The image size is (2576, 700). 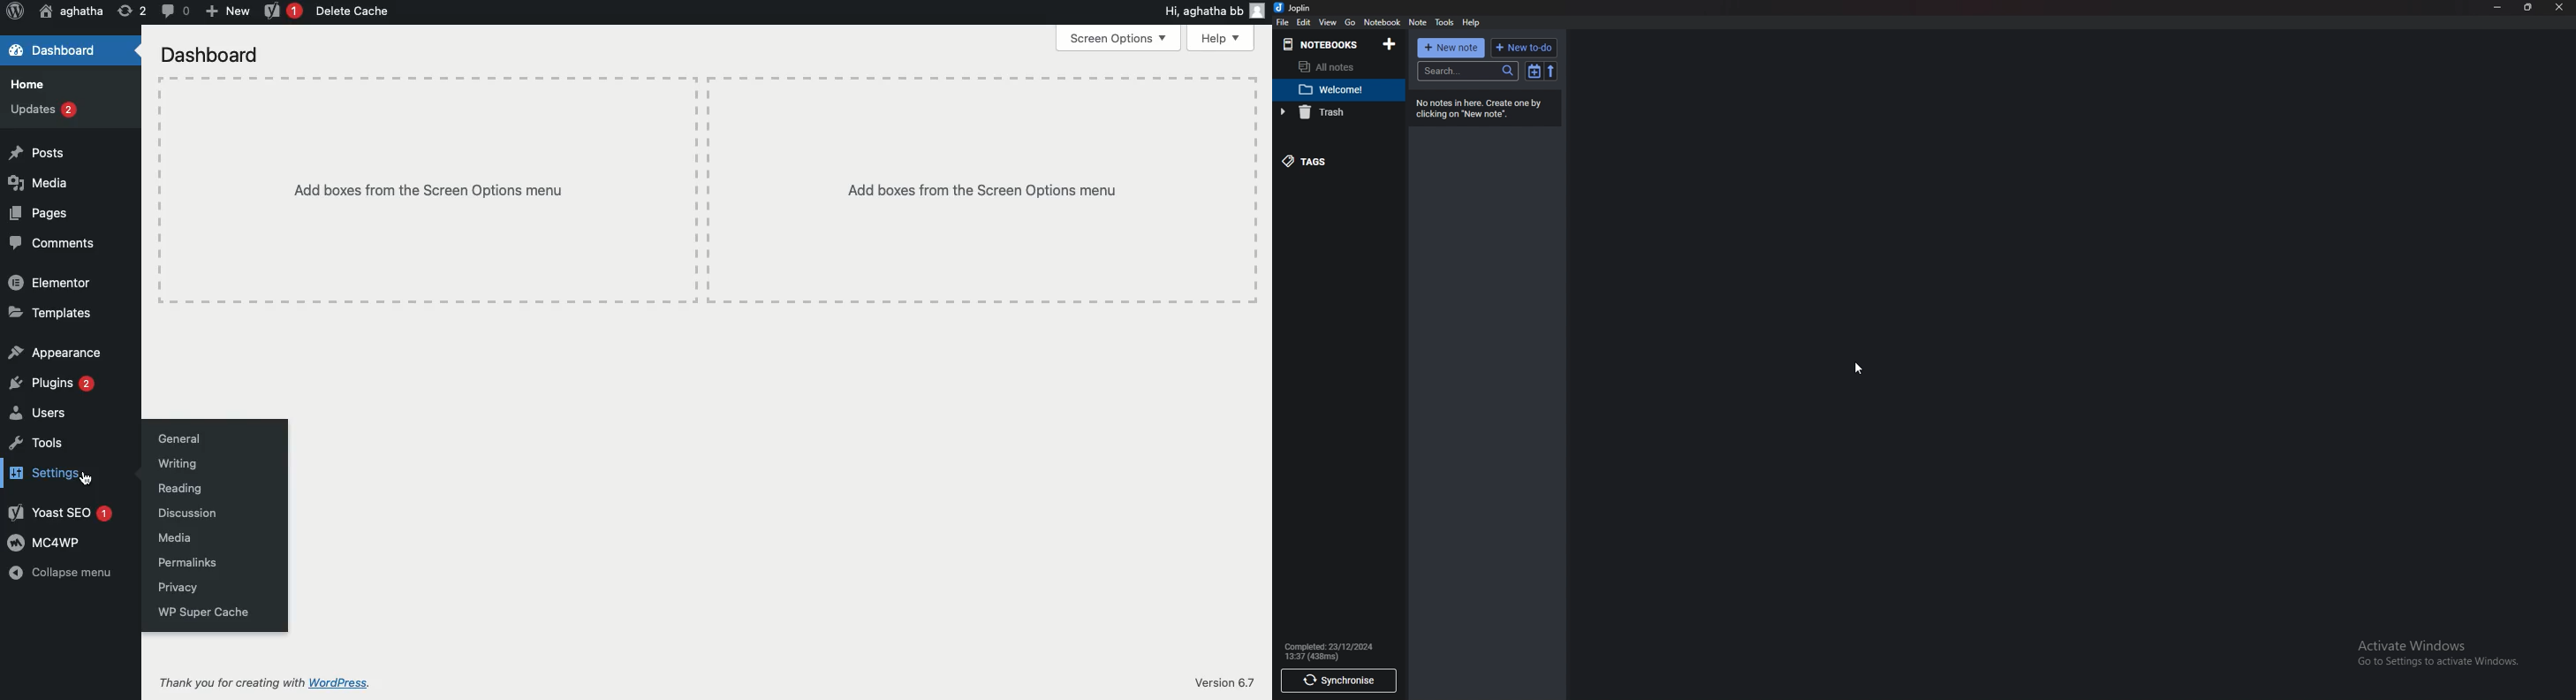 I want to click on New, so click(x=225, y=11).